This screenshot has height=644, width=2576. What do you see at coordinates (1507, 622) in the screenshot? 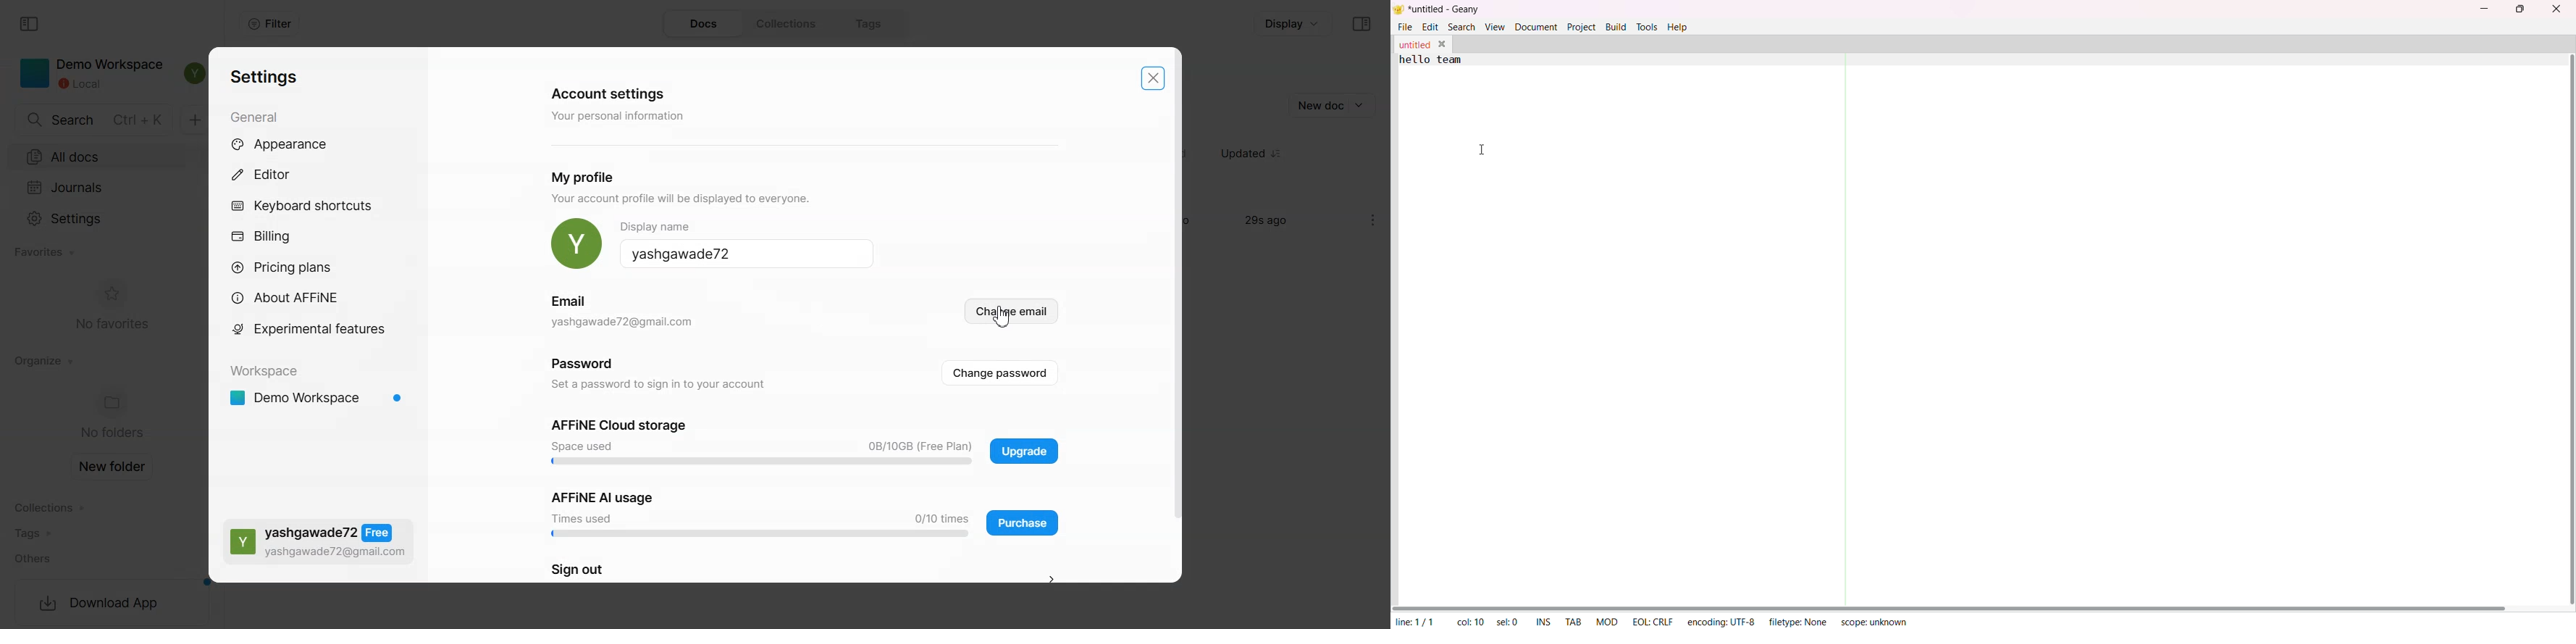
I see `sel: 0` at bounding box center [1507, 622].